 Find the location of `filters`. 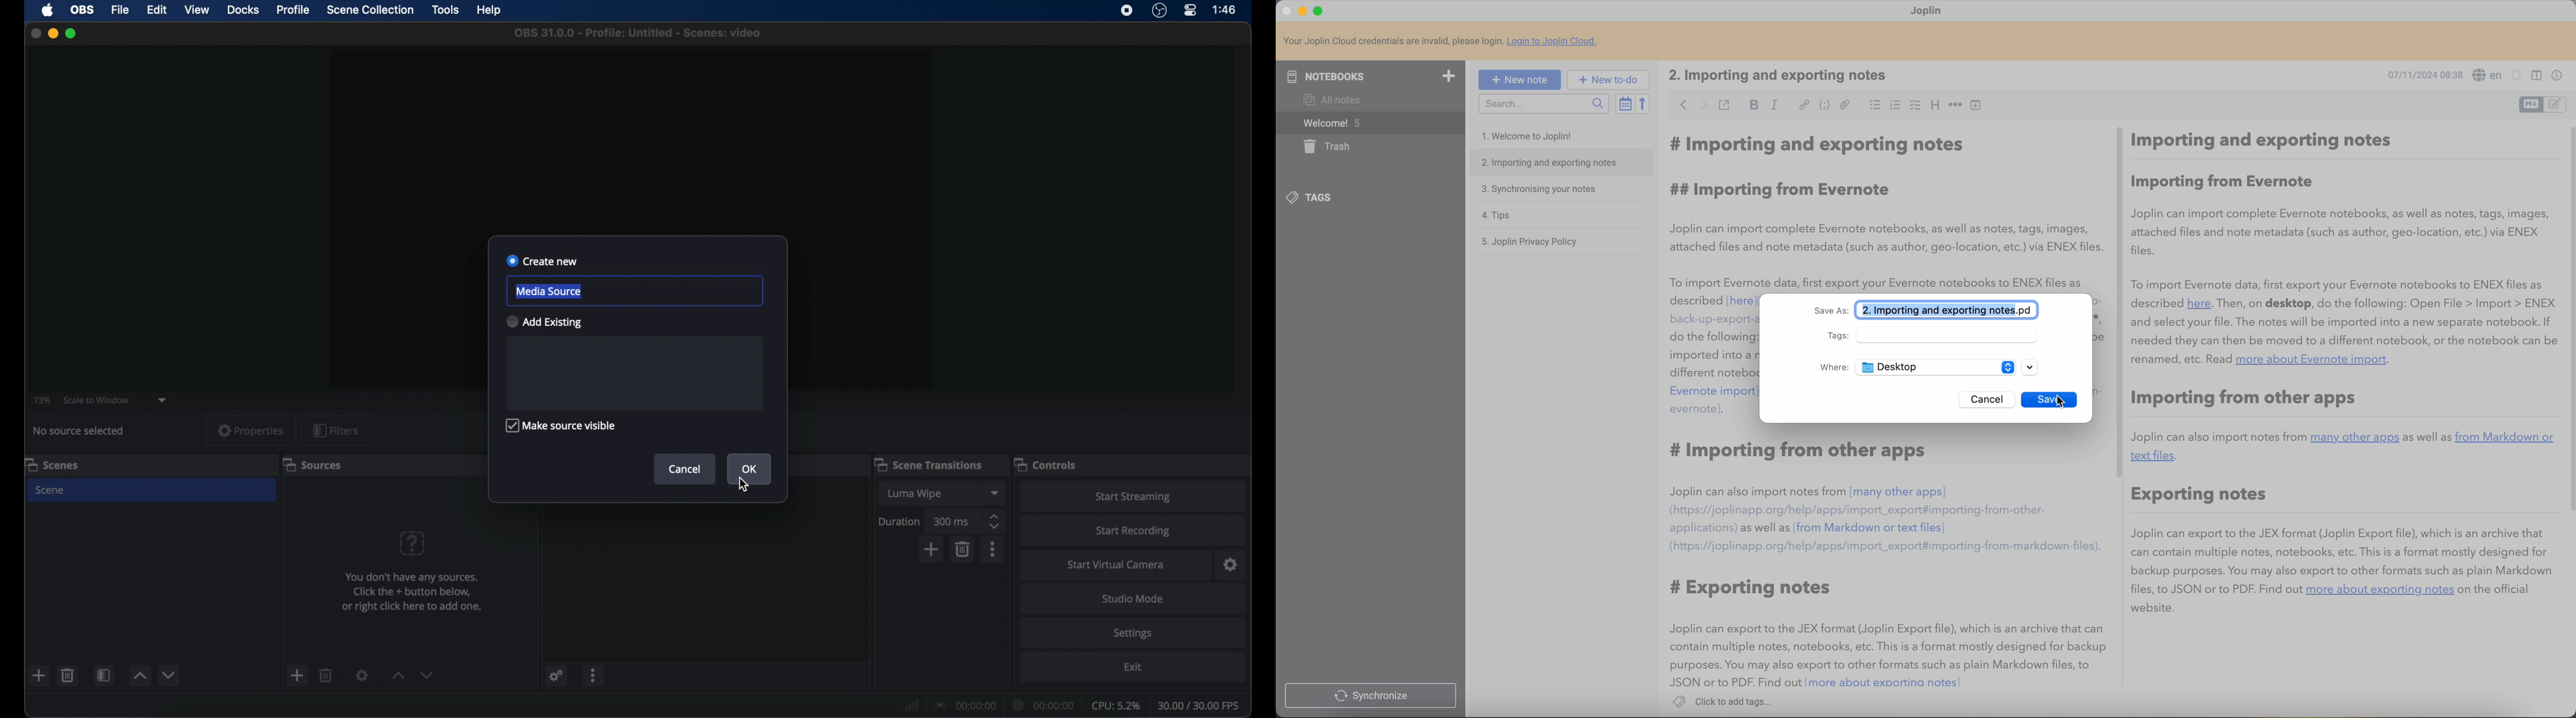

filters is located at coordinates (336, 430).